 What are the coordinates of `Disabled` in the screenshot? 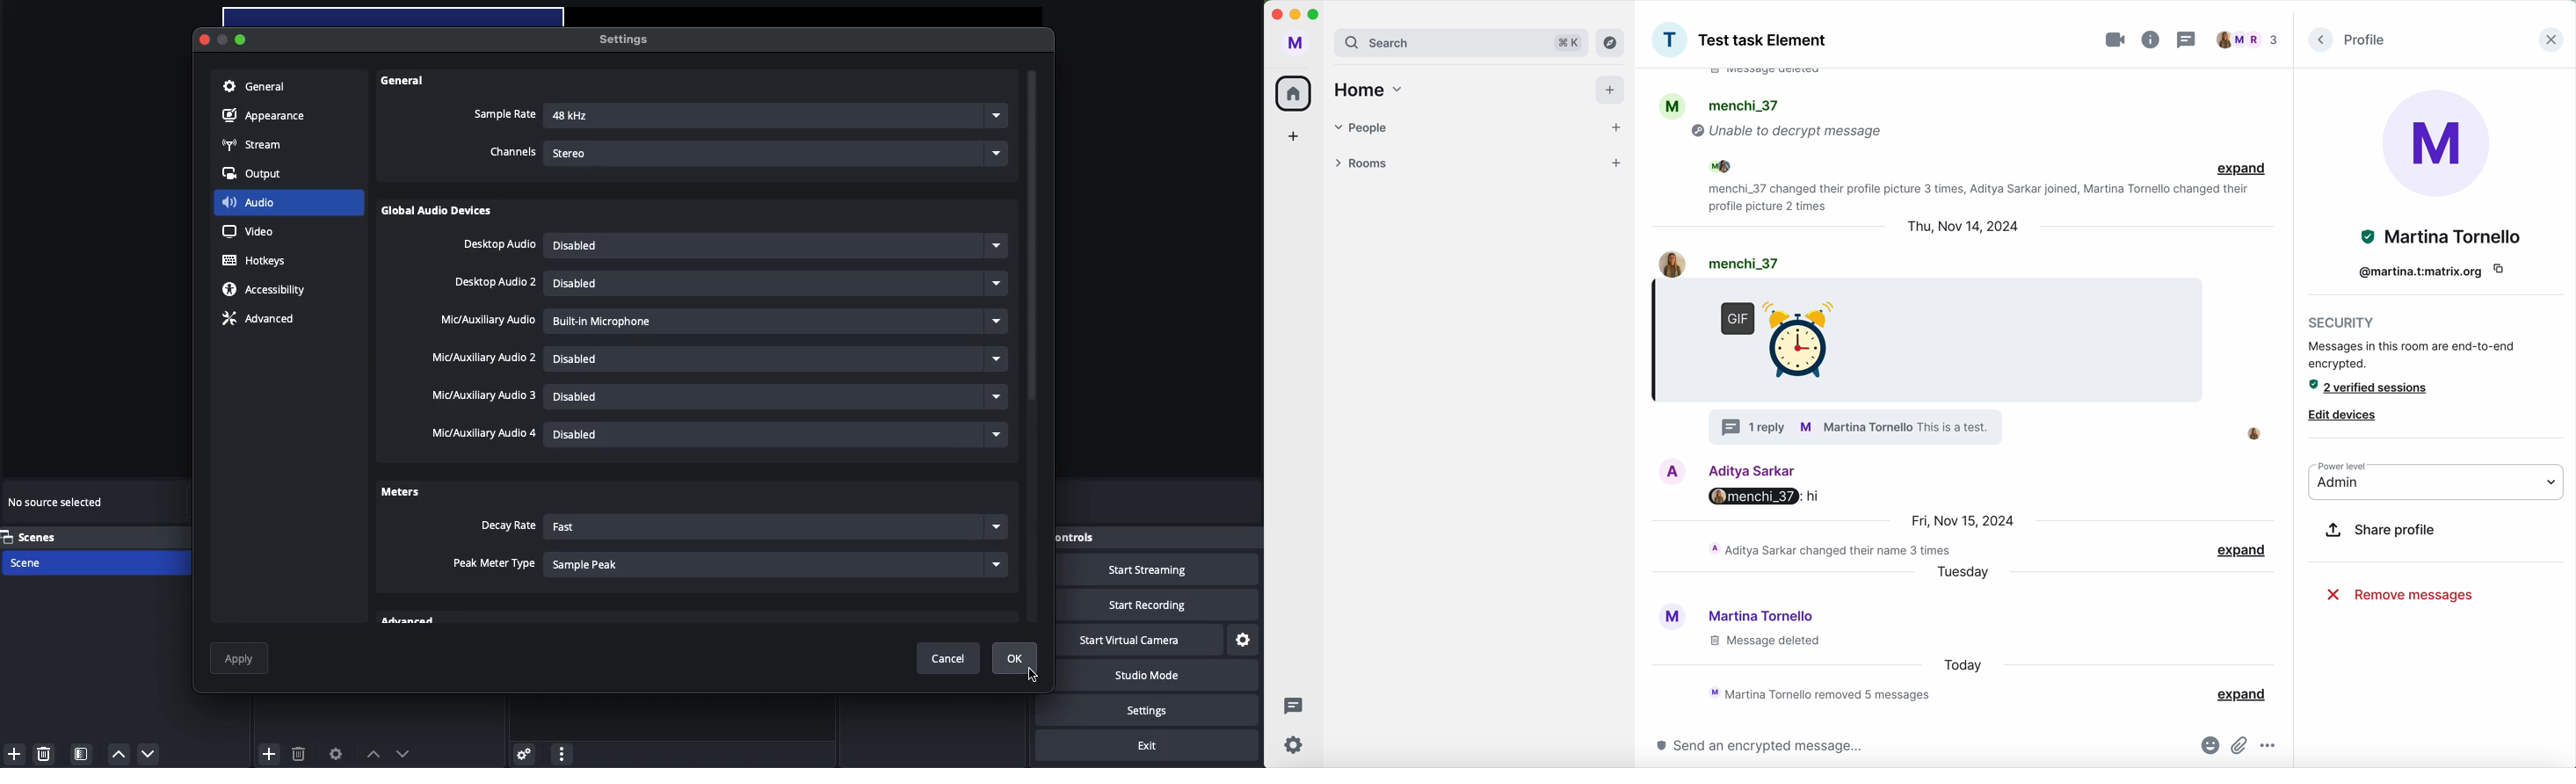 It's located at (779, 283).